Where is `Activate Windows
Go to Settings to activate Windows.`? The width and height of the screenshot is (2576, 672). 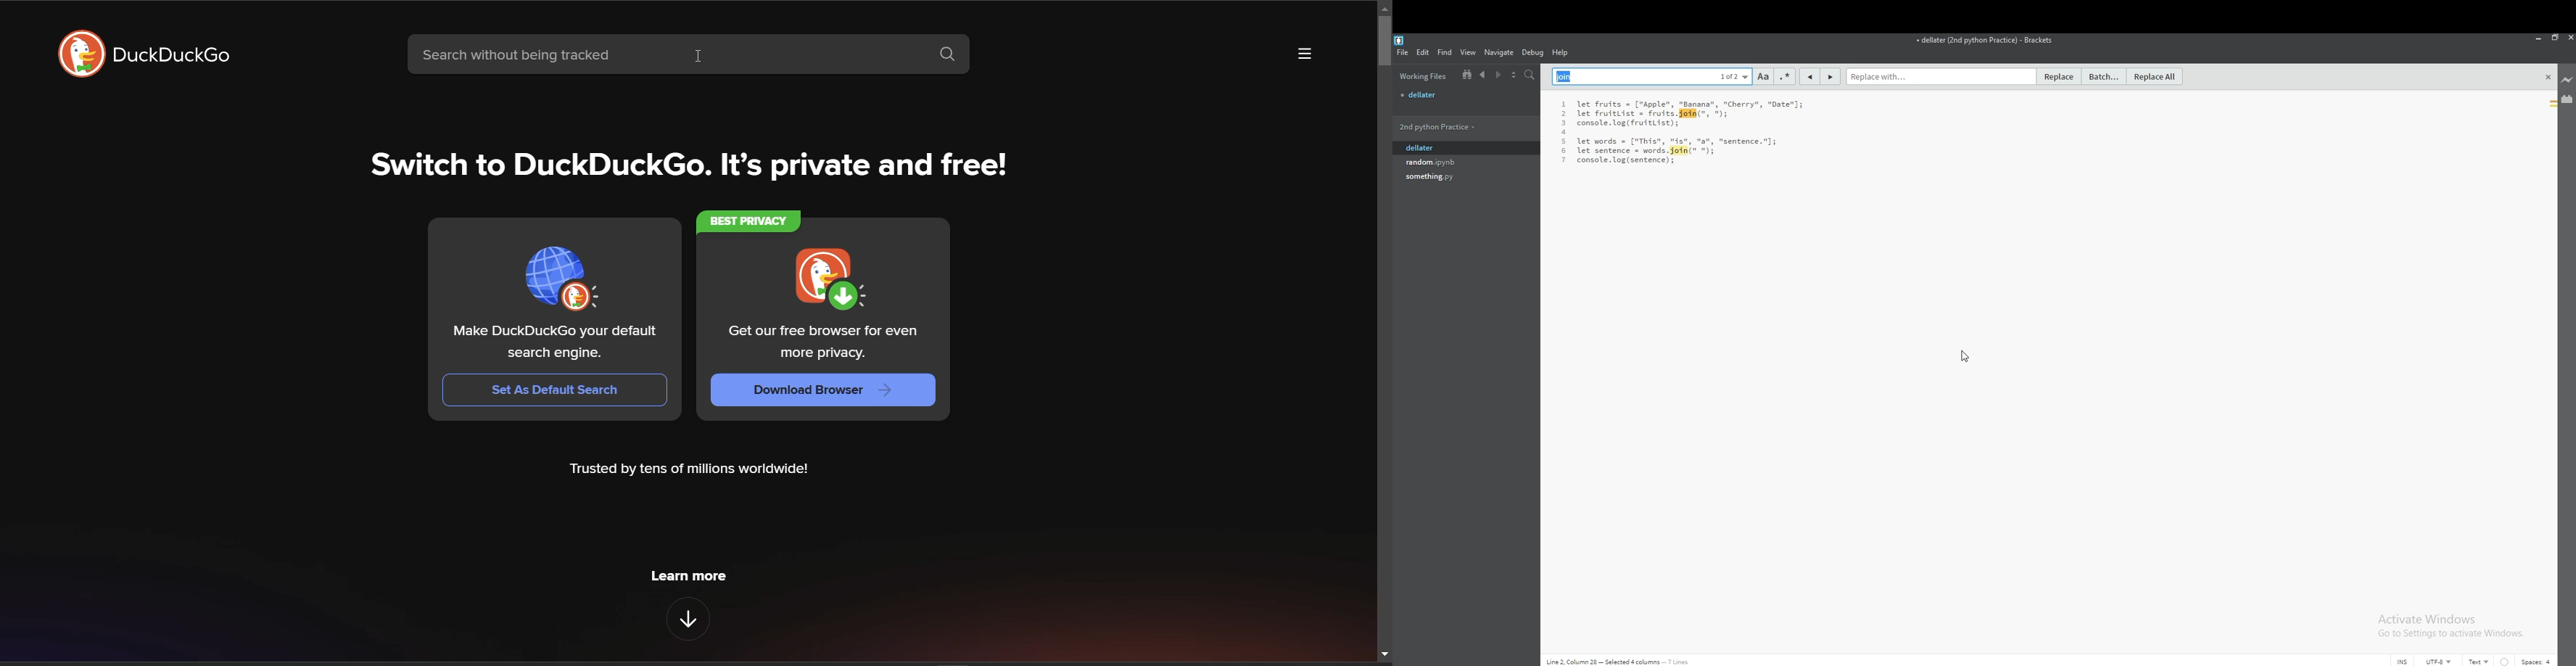
Activate Windows
Go to Settings to activate Windows. is located at coordinates (2453, 626).